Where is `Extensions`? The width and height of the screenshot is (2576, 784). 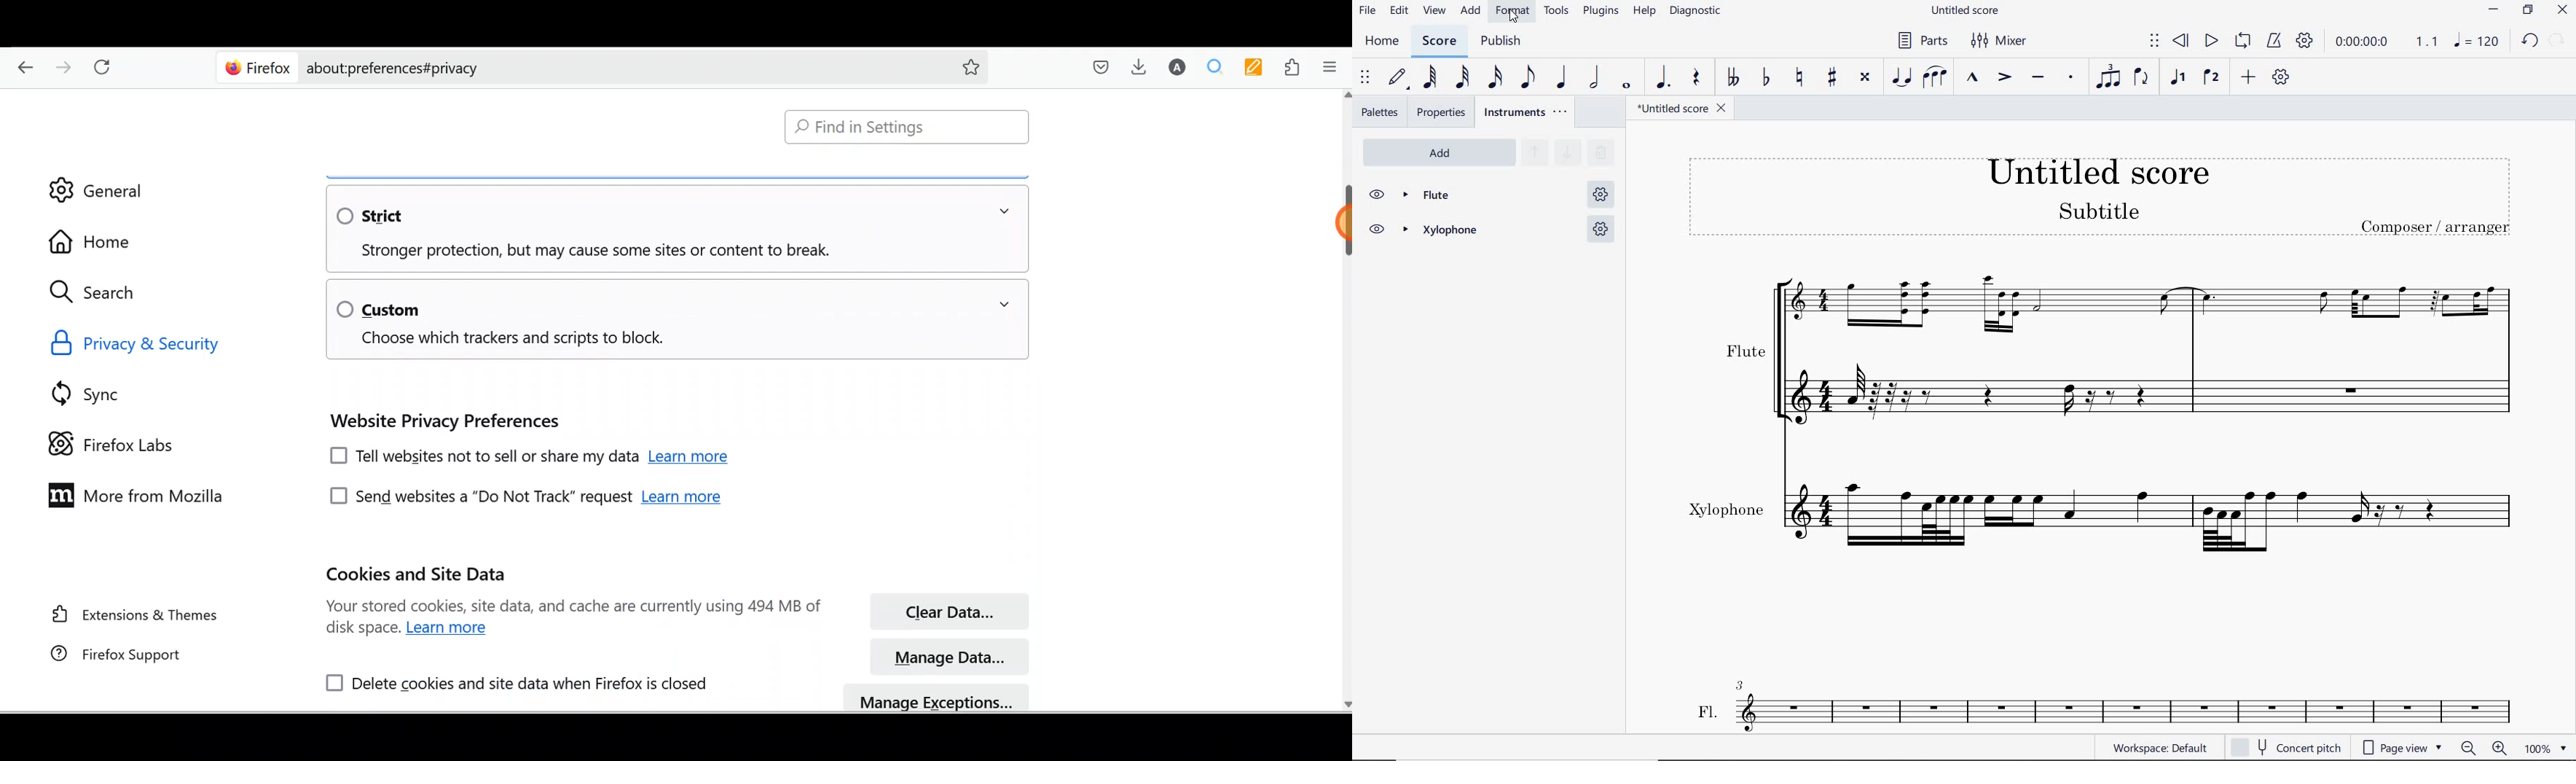 Extensions is located at coordinates (1294, 66).